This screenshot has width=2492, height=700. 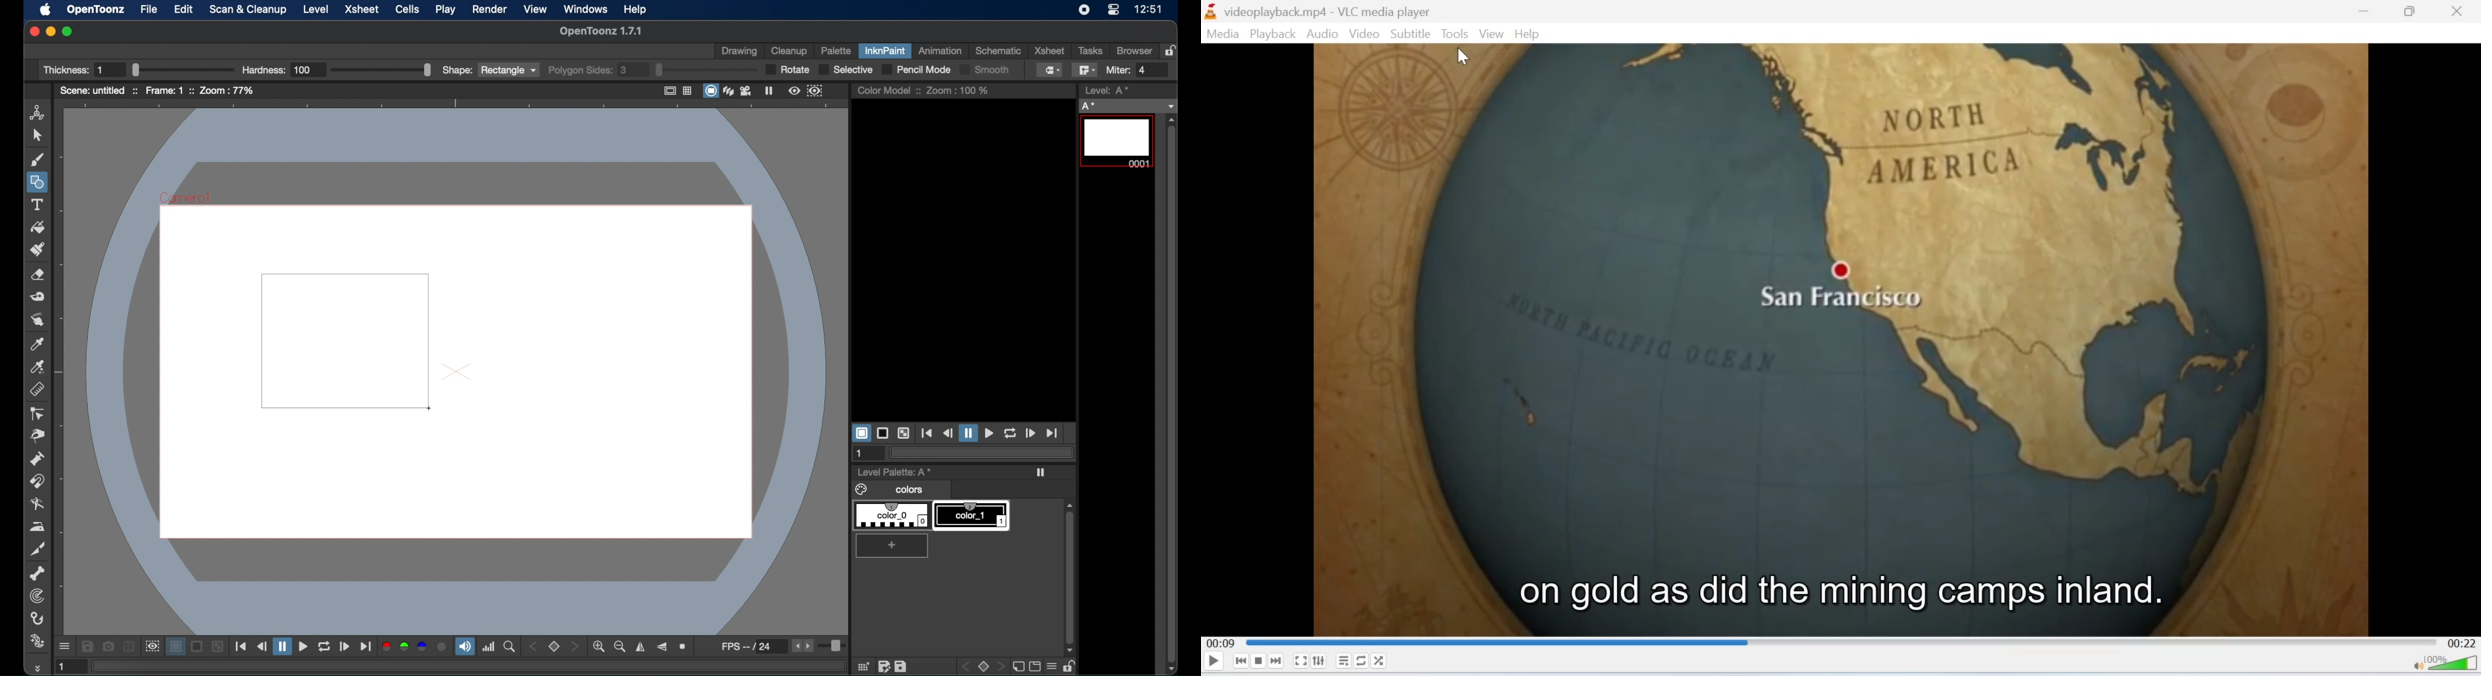 I want to click on Tools, so click(x=1456, y=34).